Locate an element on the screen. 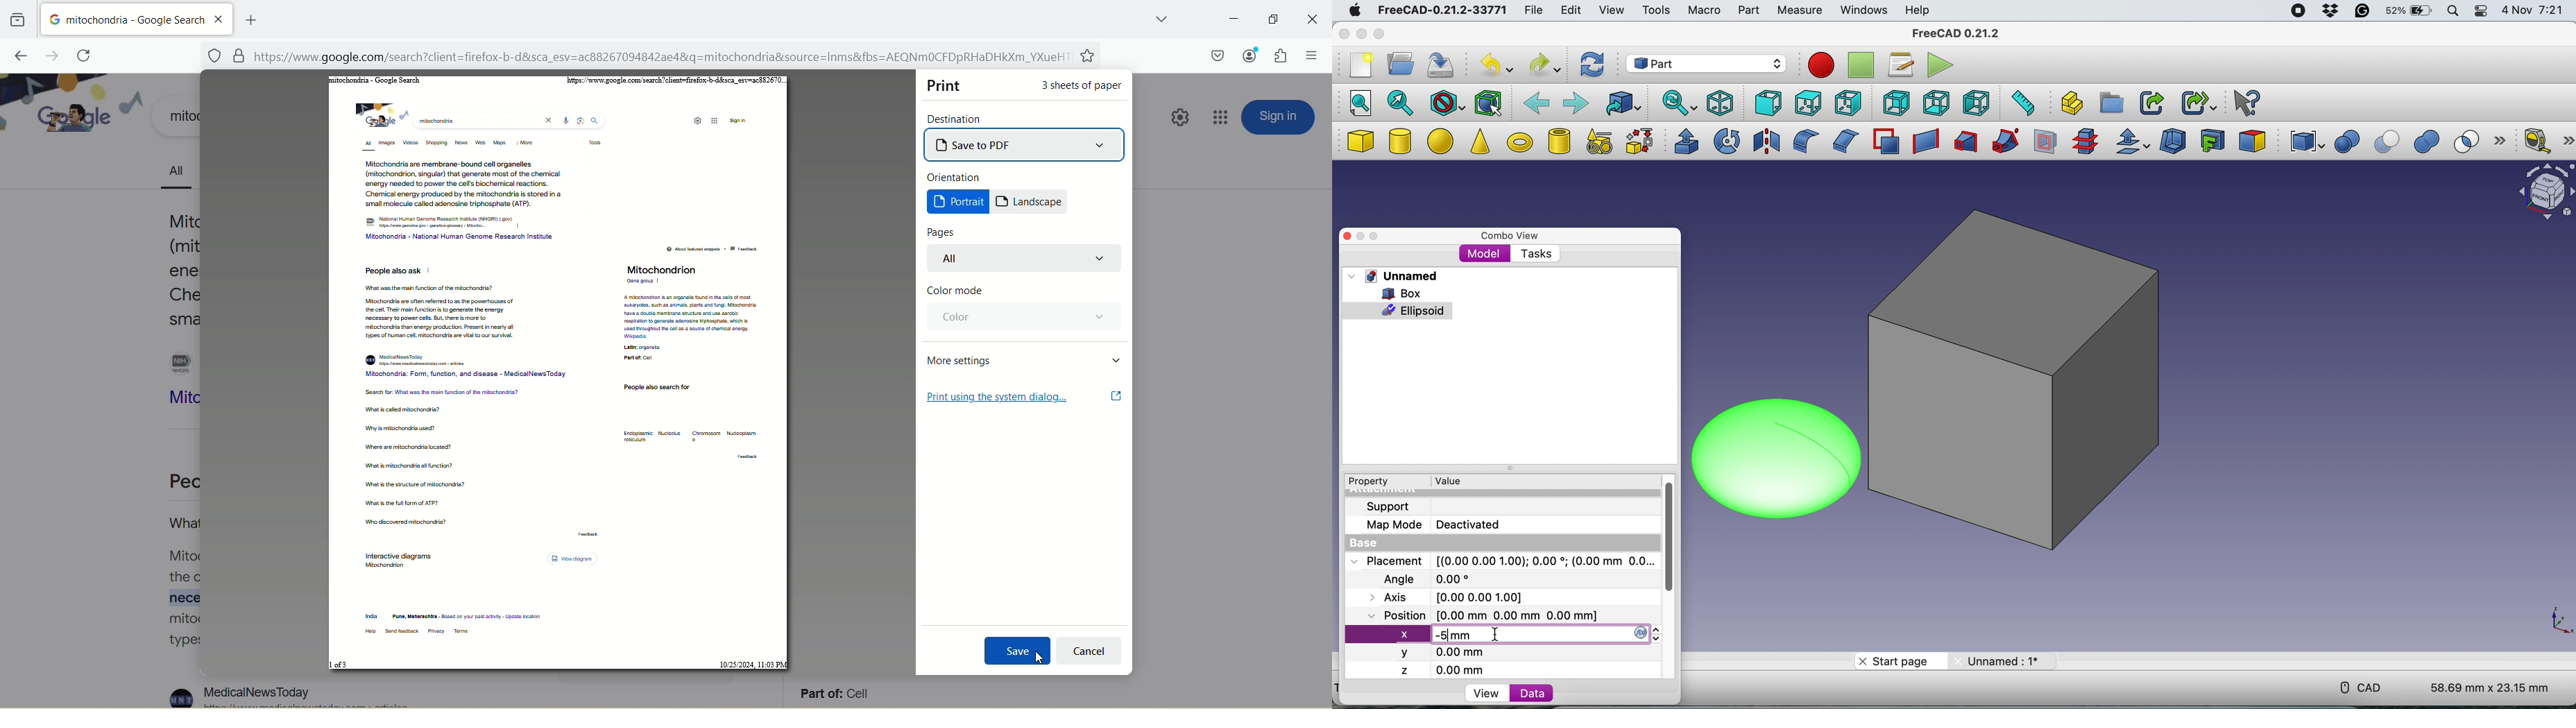 The image size is (2576, 728). measure linear is located at coordinates (2536, 140).